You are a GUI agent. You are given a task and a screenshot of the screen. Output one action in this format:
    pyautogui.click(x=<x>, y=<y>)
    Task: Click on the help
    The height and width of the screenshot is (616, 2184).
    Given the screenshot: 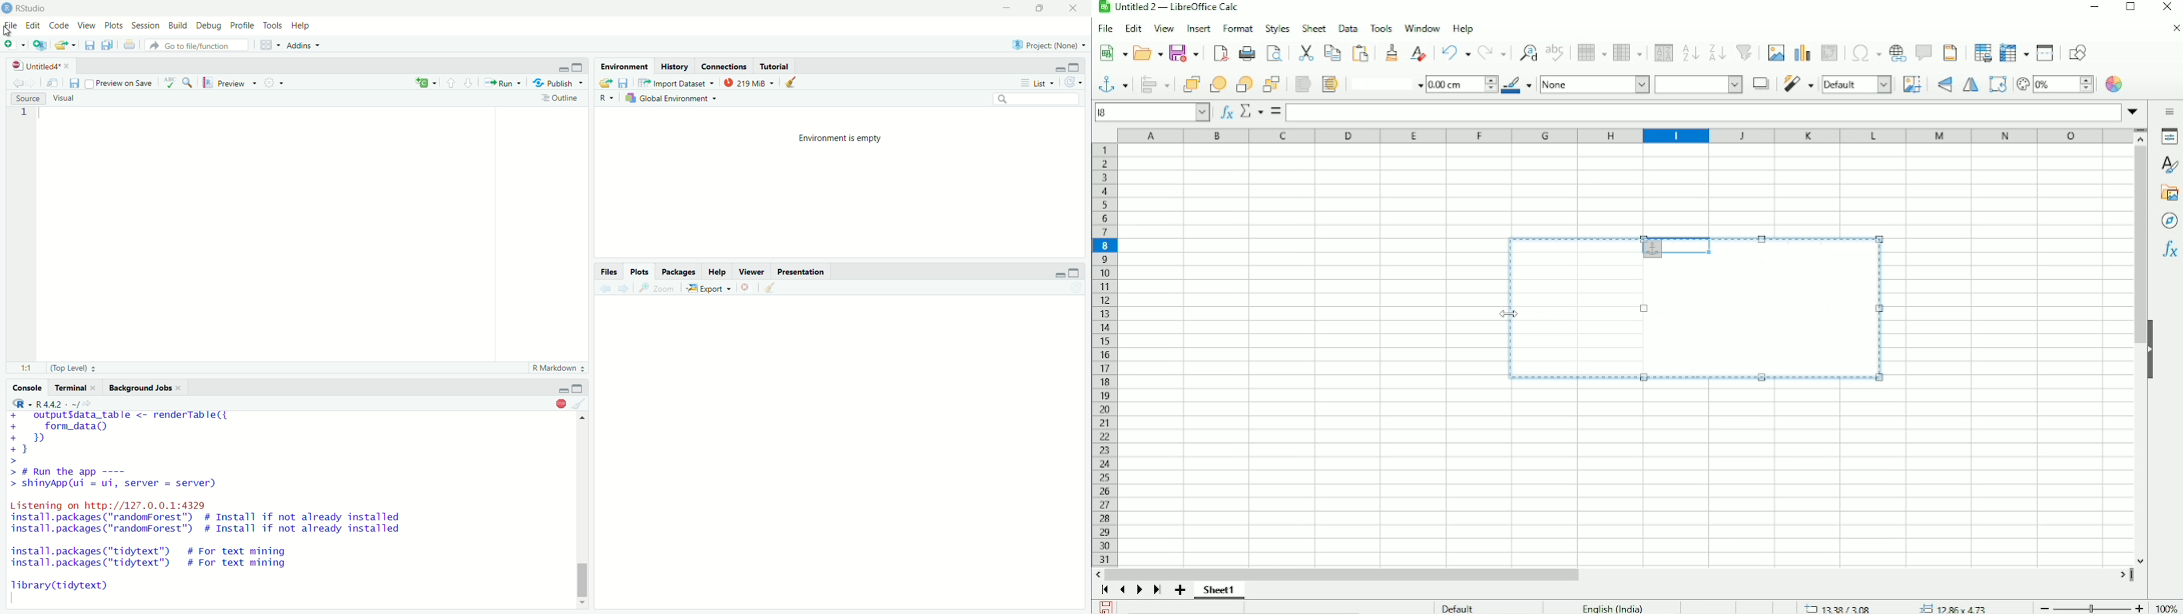 What is the action you would take?
    pyautogui.click(x=717, y=272)
    